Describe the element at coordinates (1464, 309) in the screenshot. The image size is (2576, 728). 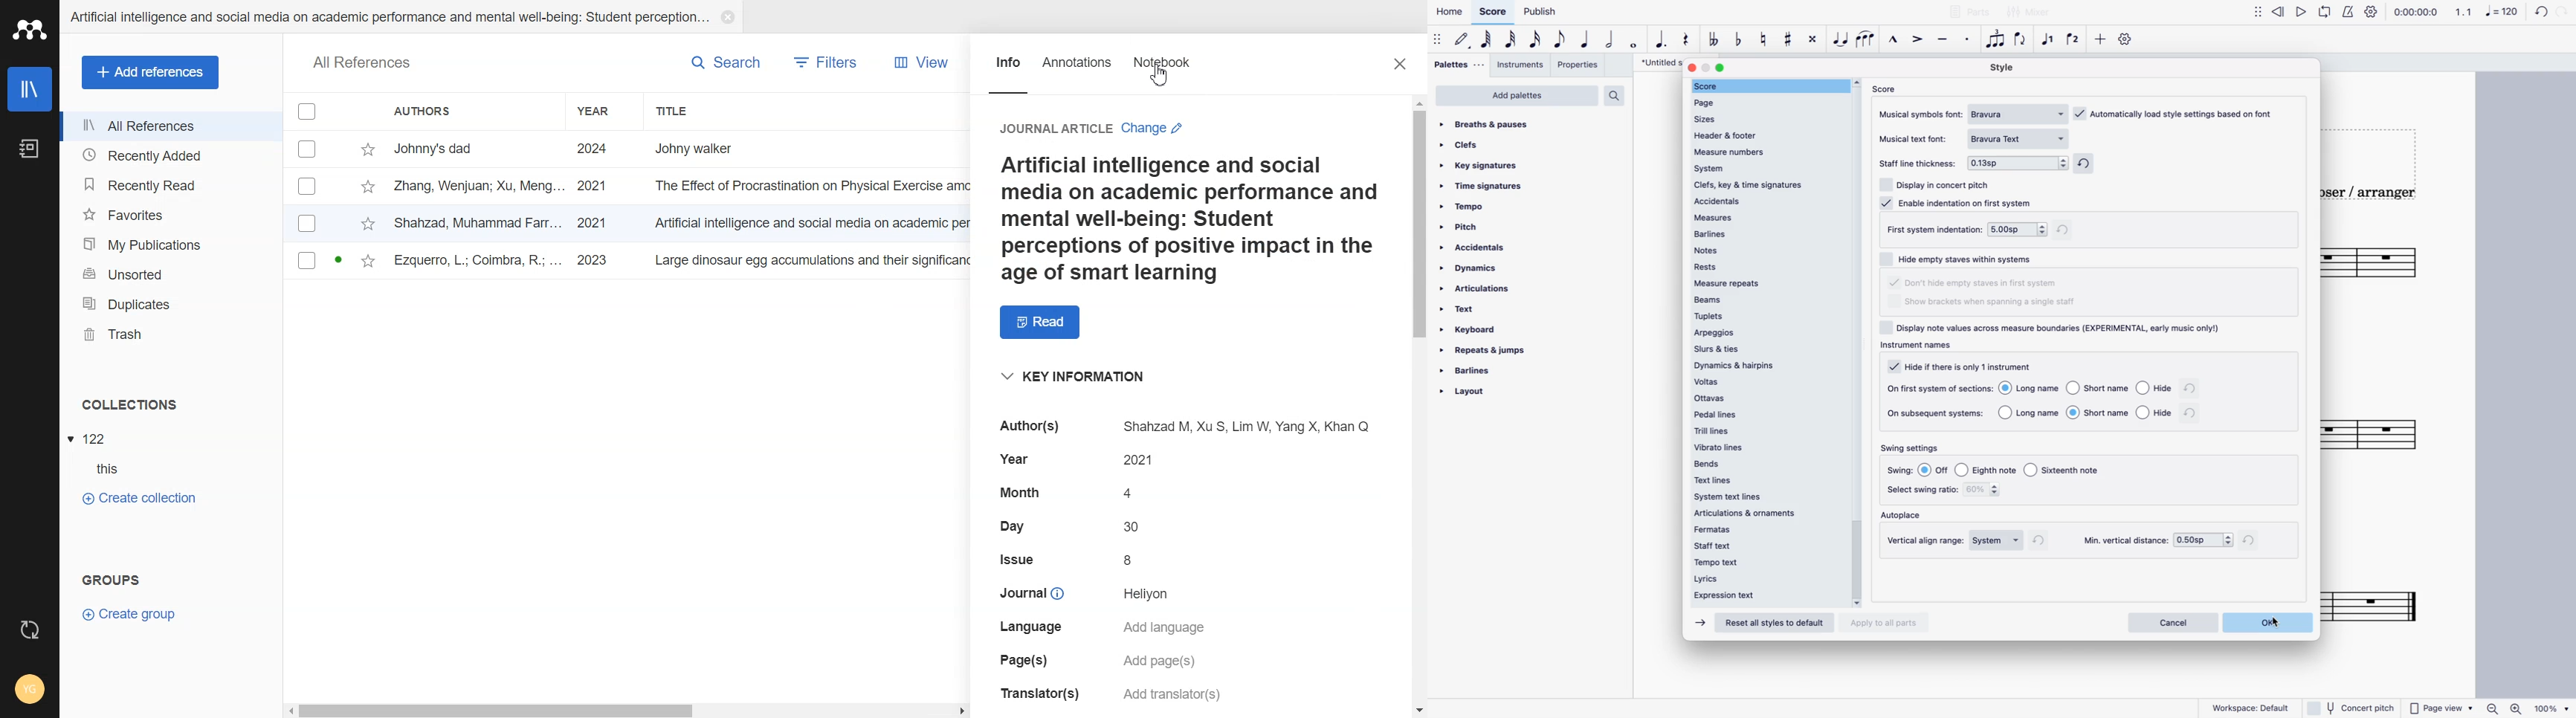
I see `text` at that location.